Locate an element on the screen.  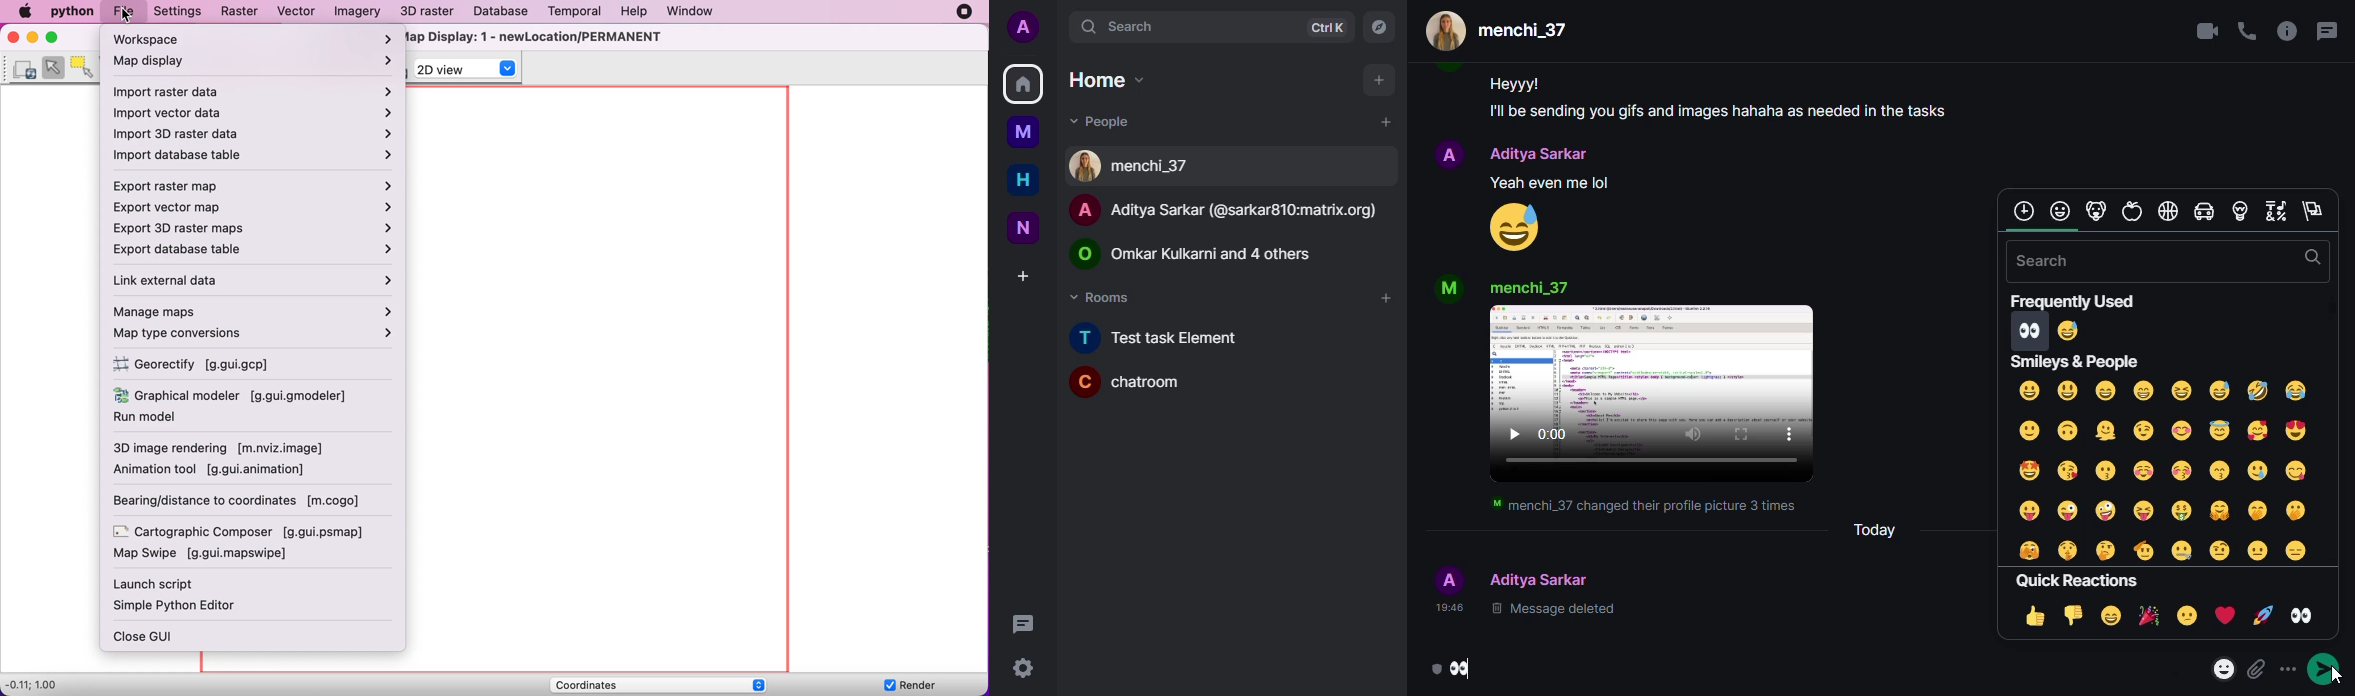
voice call is located at coordinates (2246, 31).